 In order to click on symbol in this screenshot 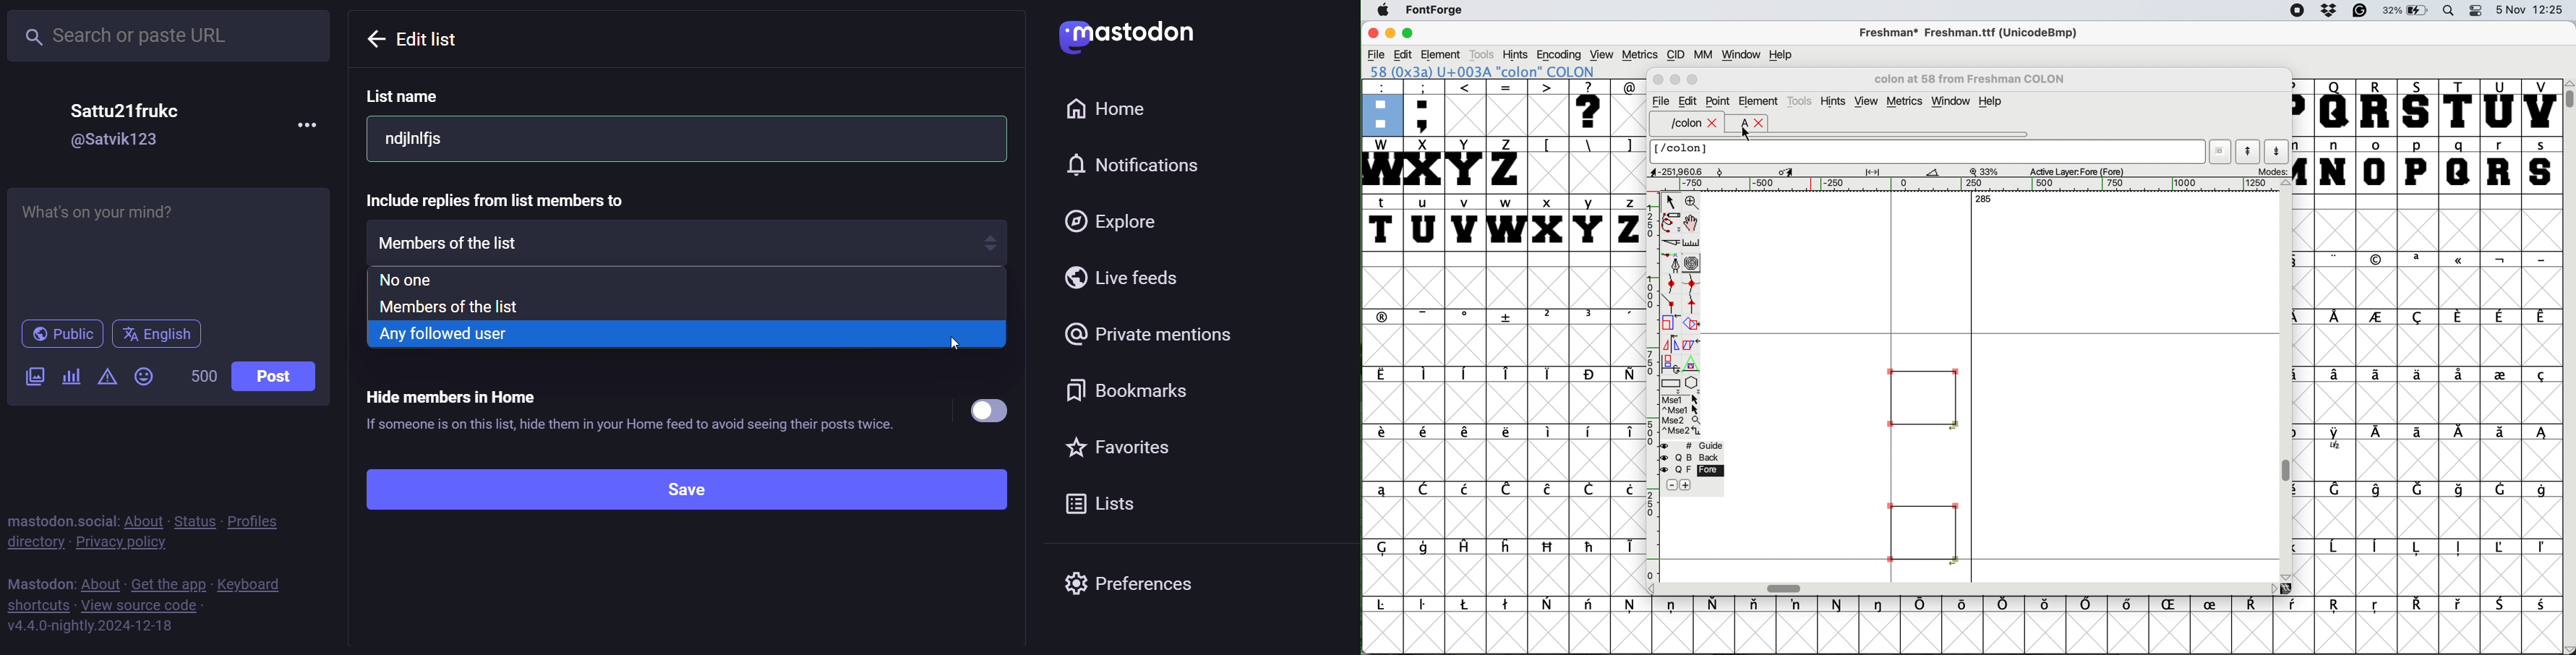, I will do `click(2541, 606)`.